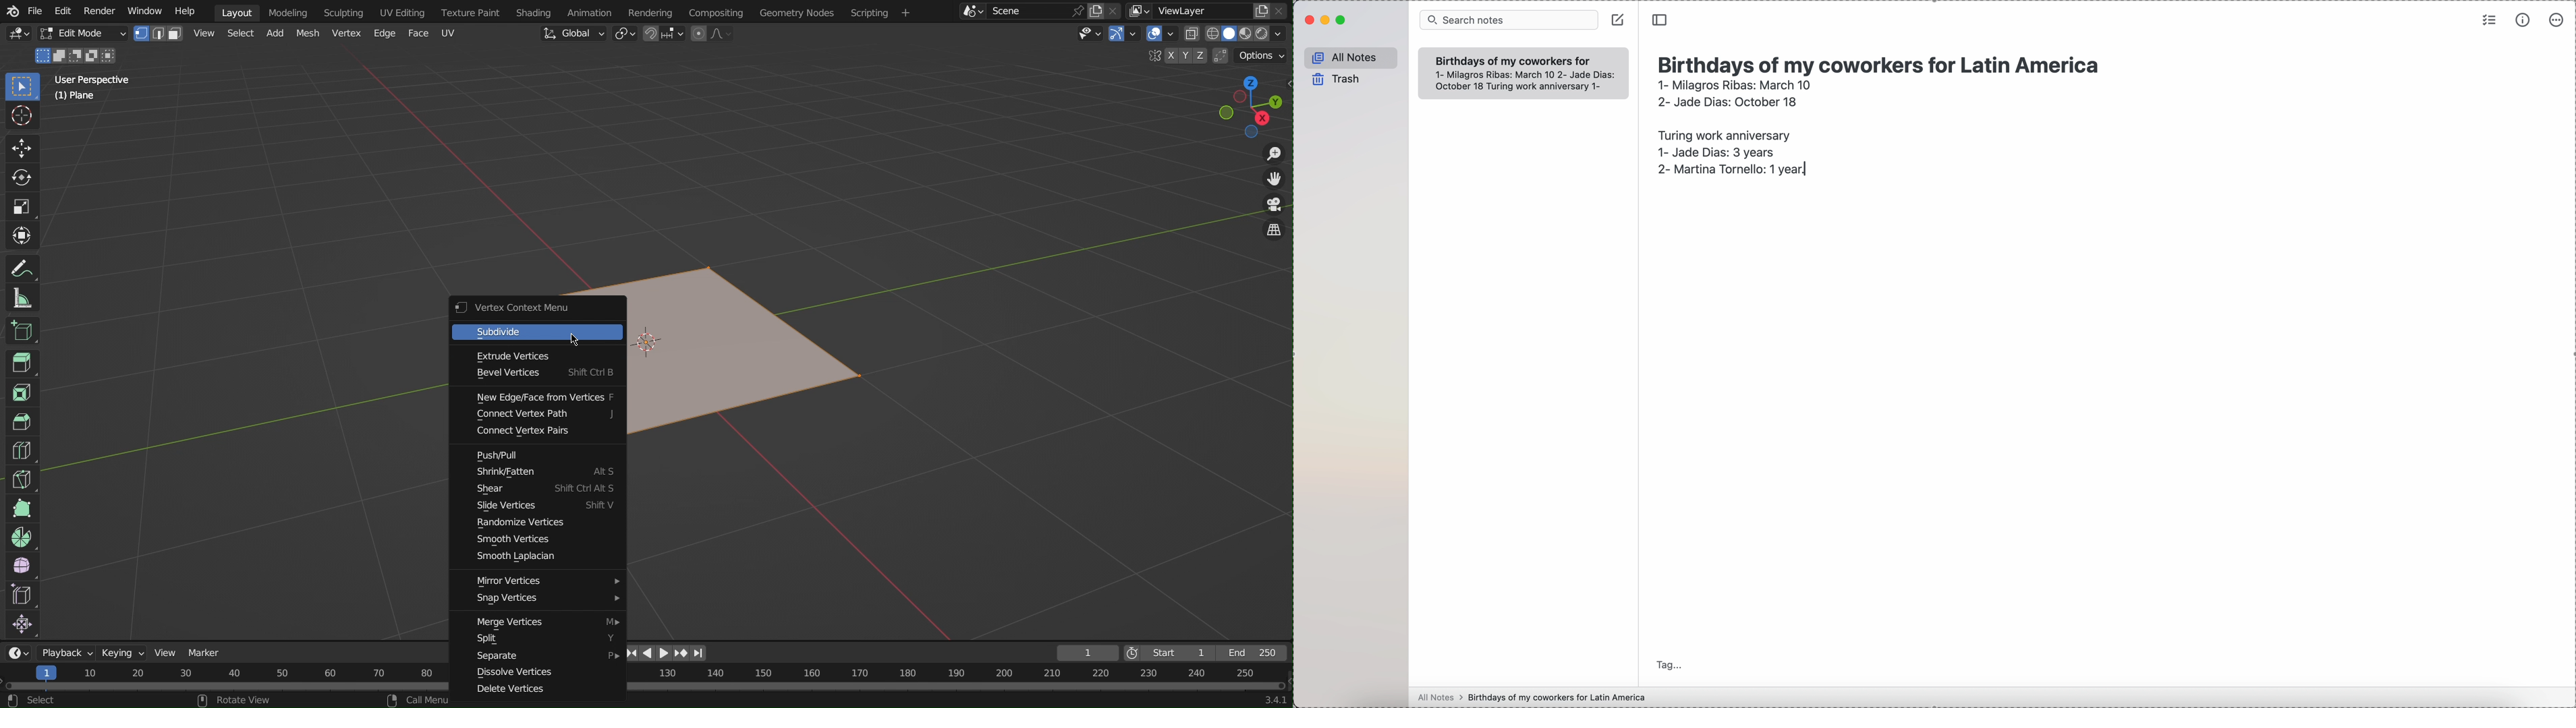 This screenshot has width=2576, height=728. I want to click on check list, so click(2488, 19).